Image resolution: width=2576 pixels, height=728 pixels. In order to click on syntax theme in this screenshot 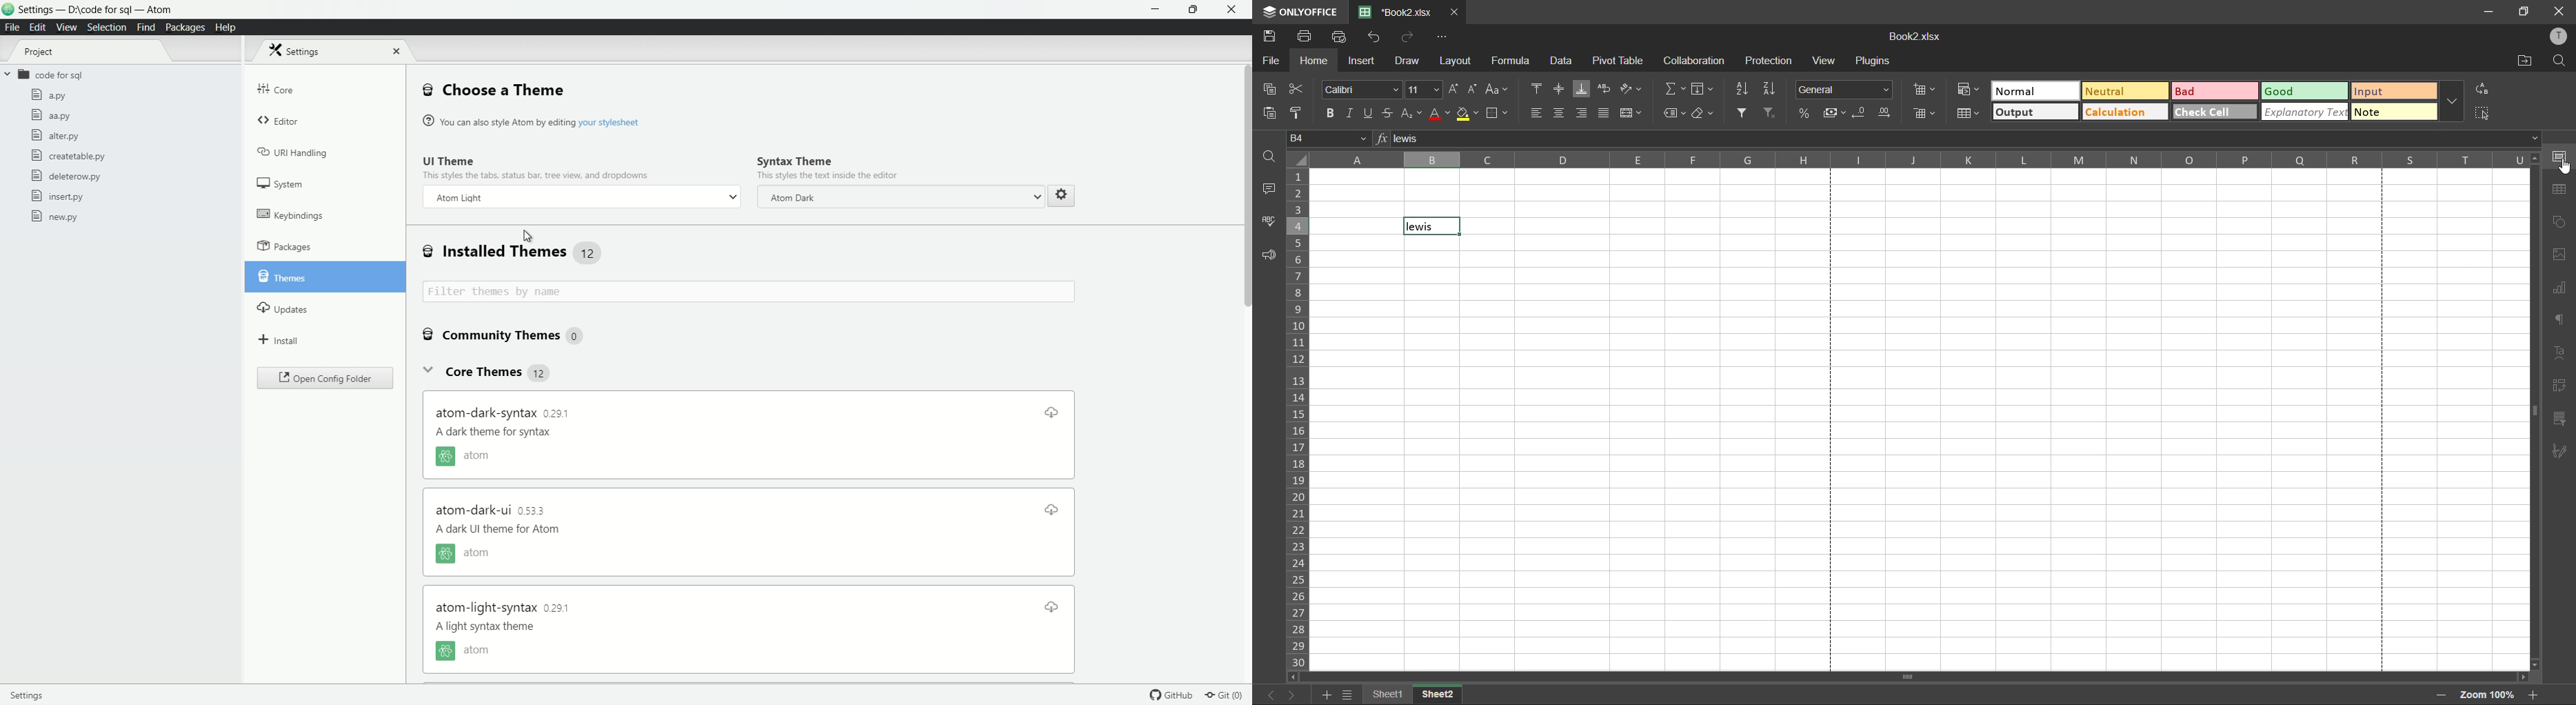, I will do `click(795, 161)`.